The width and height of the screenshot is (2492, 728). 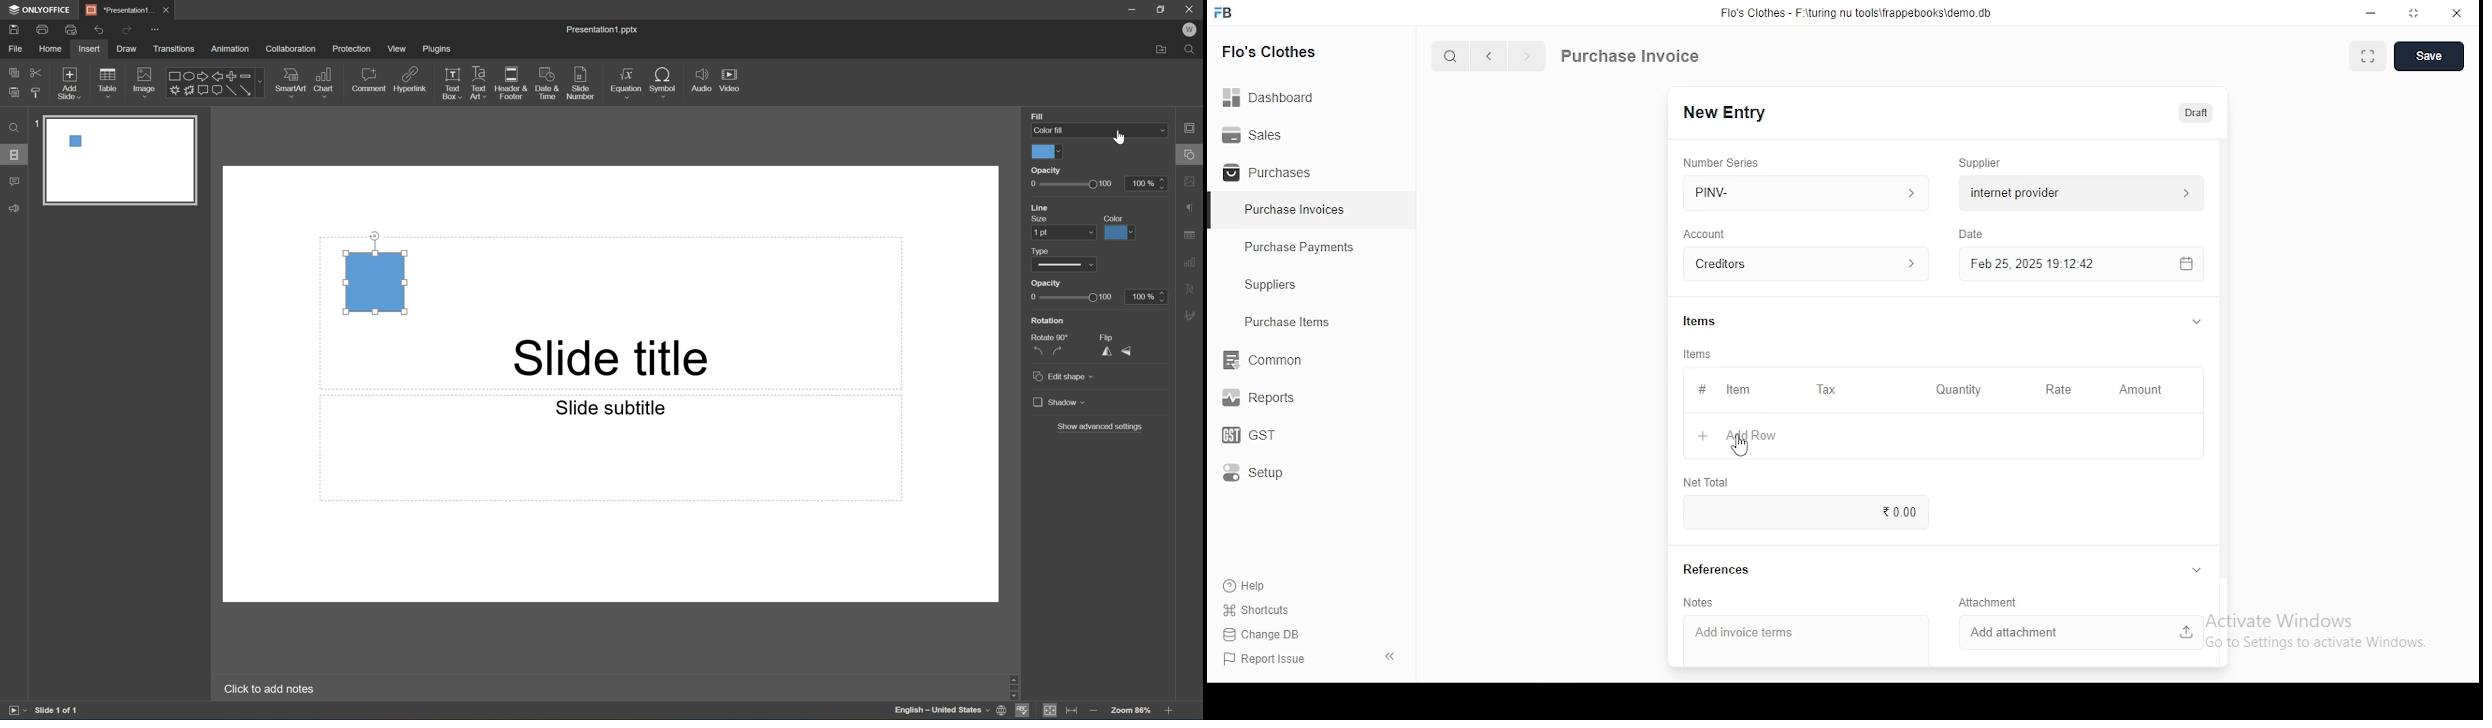 I want to click on Purchase ltems, so click(x=1278, y=323).